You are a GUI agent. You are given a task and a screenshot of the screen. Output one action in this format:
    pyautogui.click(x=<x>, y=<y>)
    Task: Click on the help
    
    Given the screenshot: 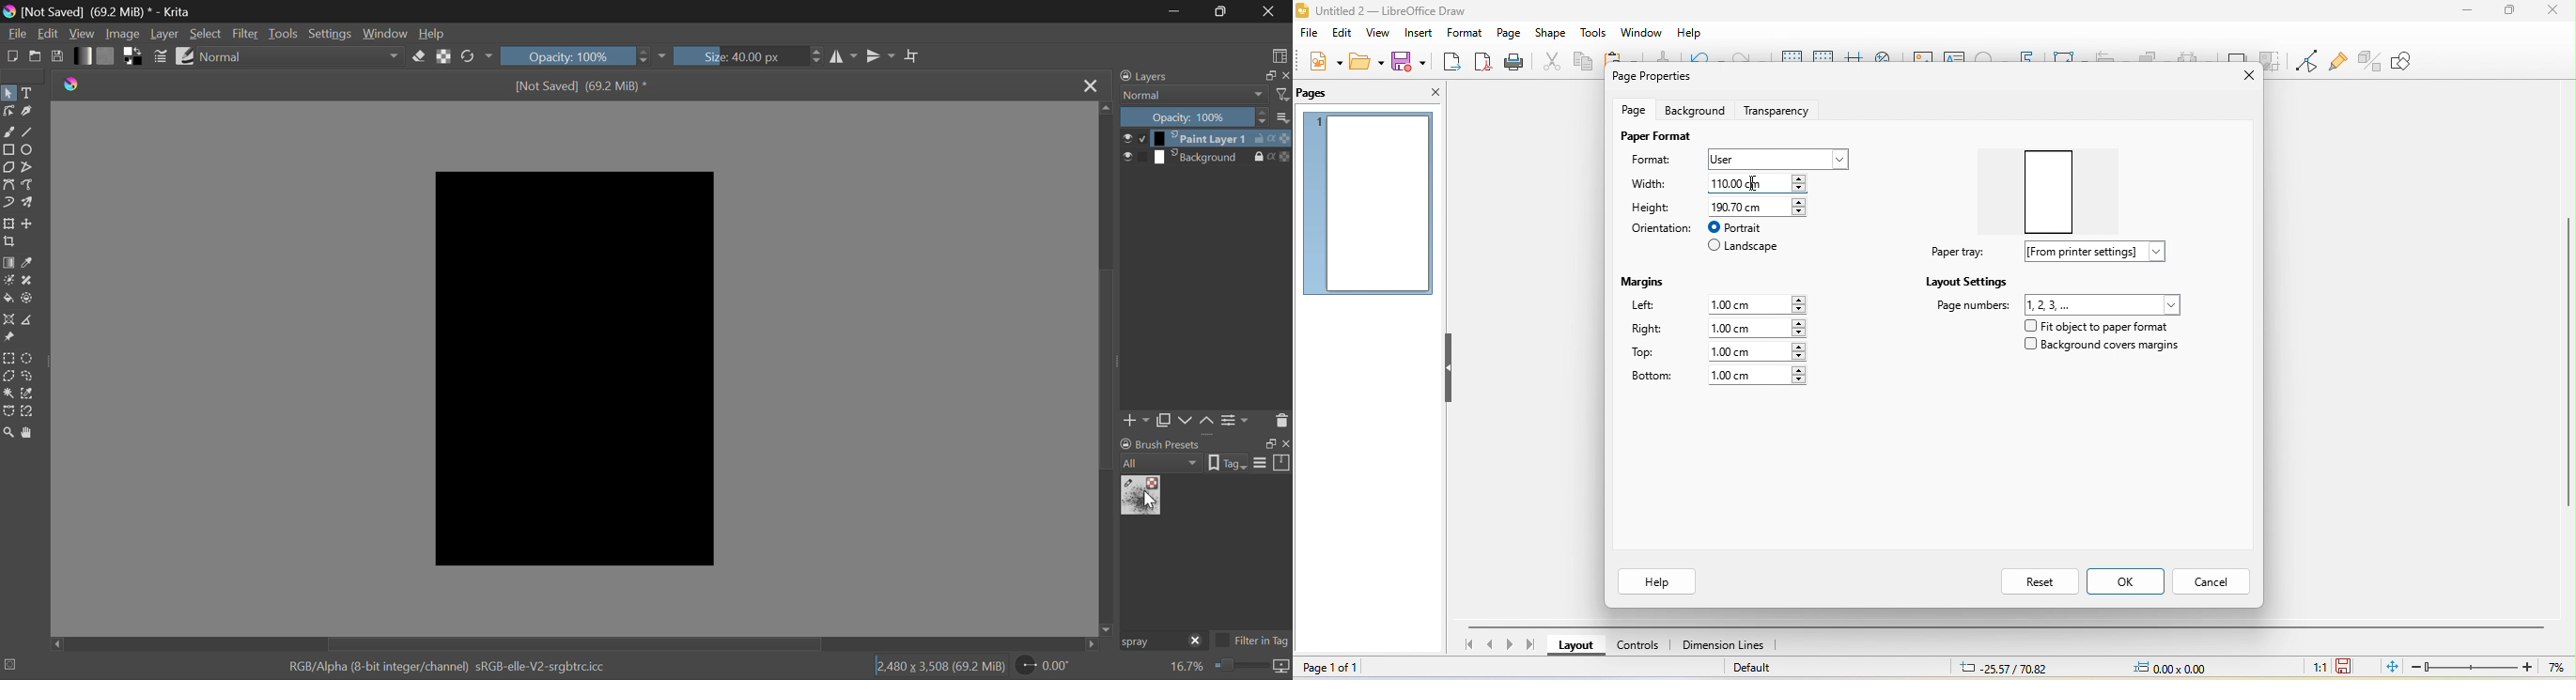 What is the action you would take?
    pyautogui.click(x=1687, y=34)
    